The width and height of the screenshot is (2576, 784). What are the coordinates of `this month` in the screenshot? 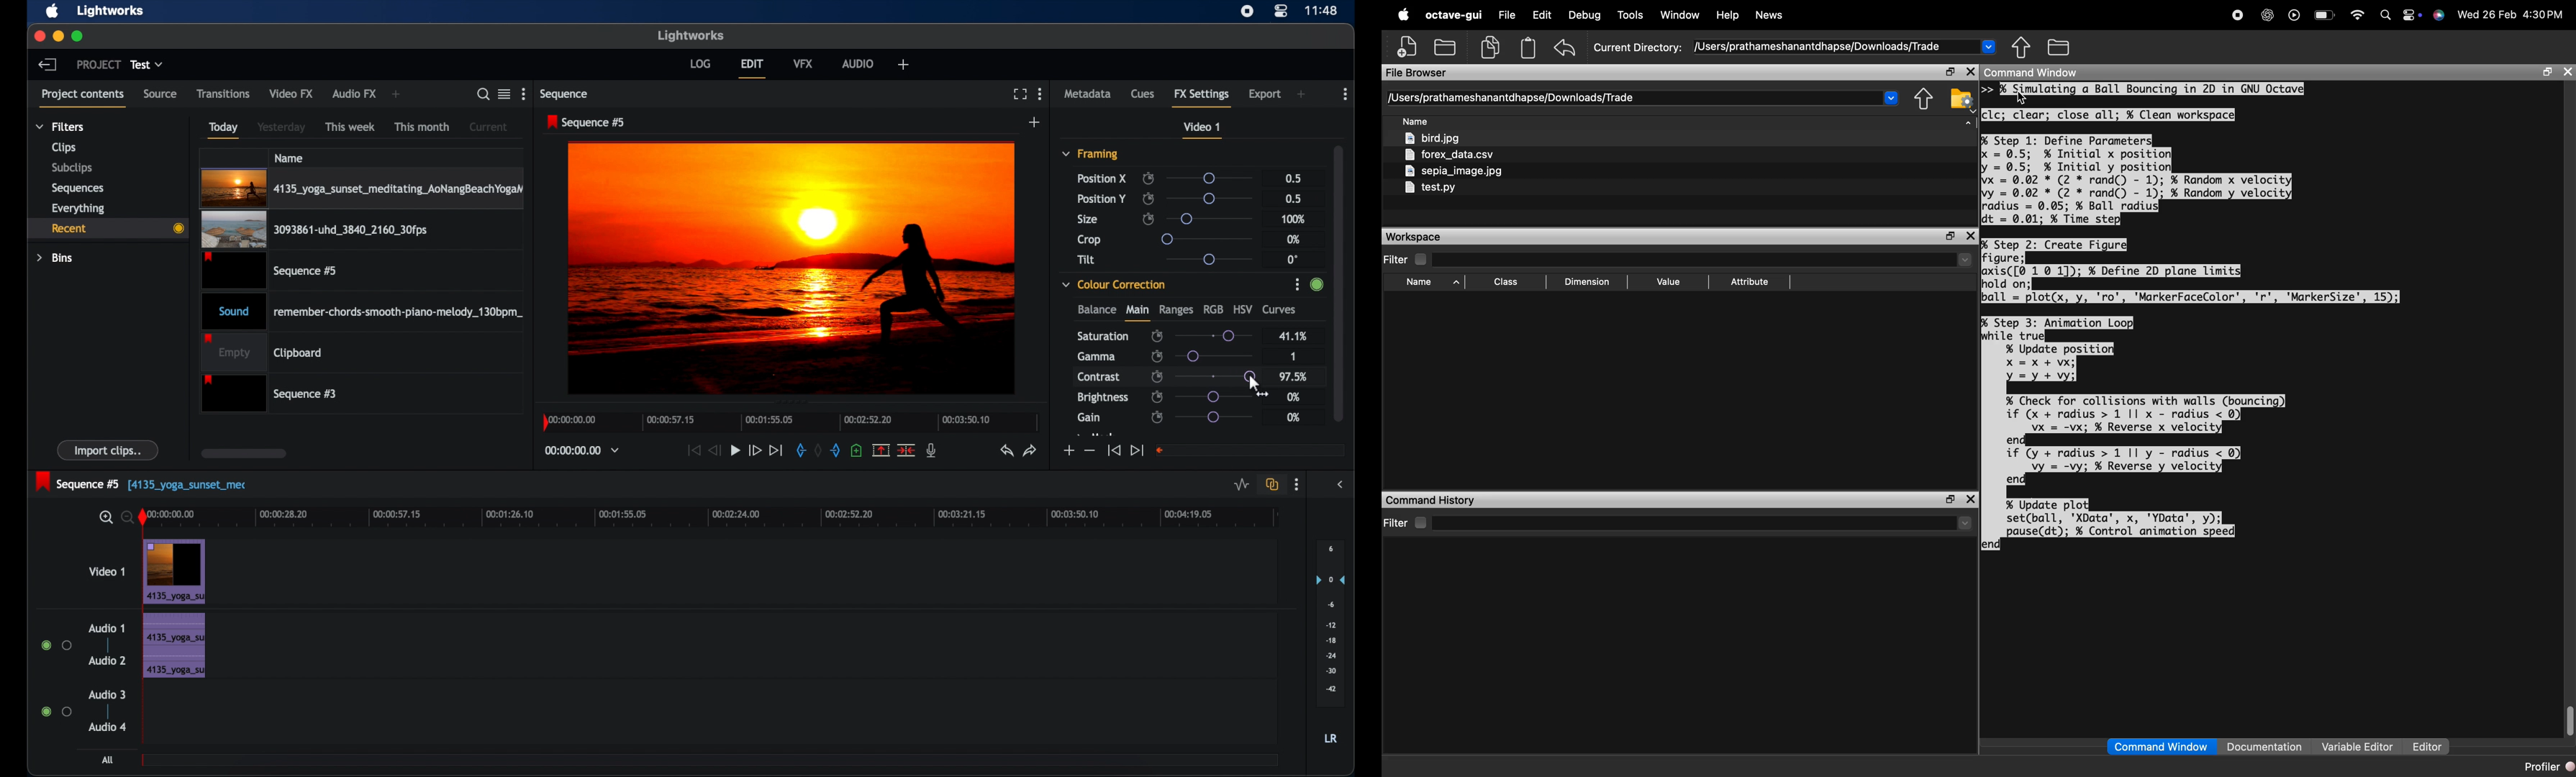 It's located at (422, 127).